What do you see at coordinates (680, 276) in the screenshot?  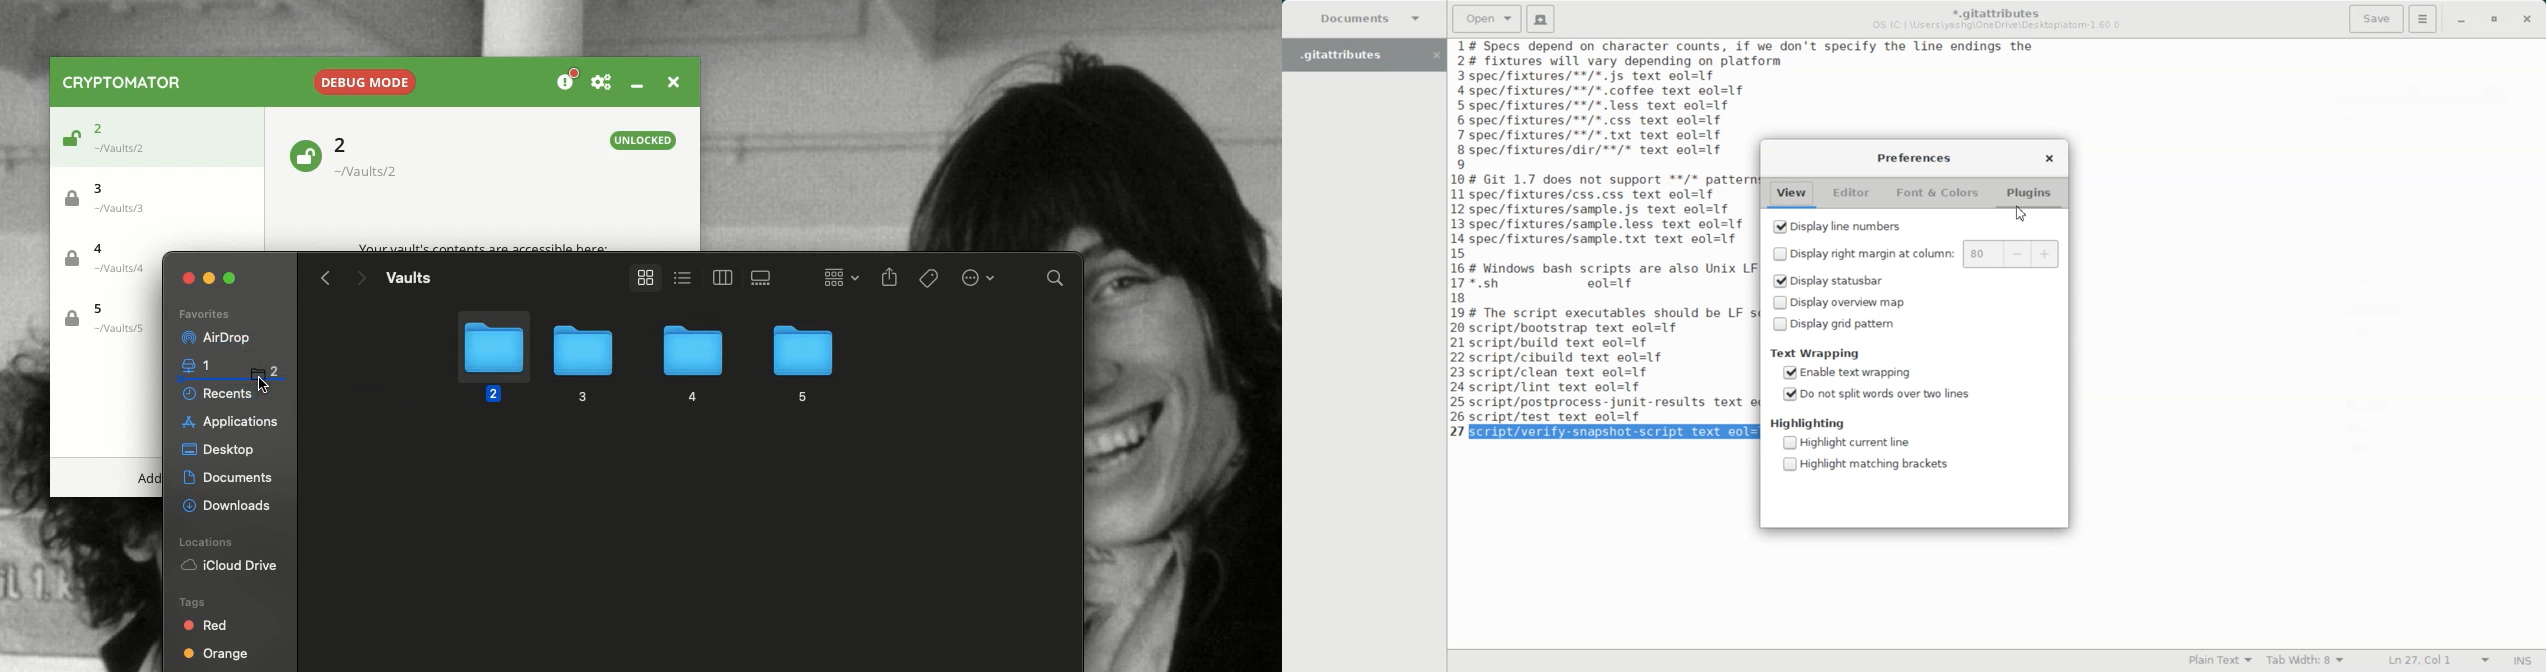 I see `View 1` at bounding box center [680, 276].